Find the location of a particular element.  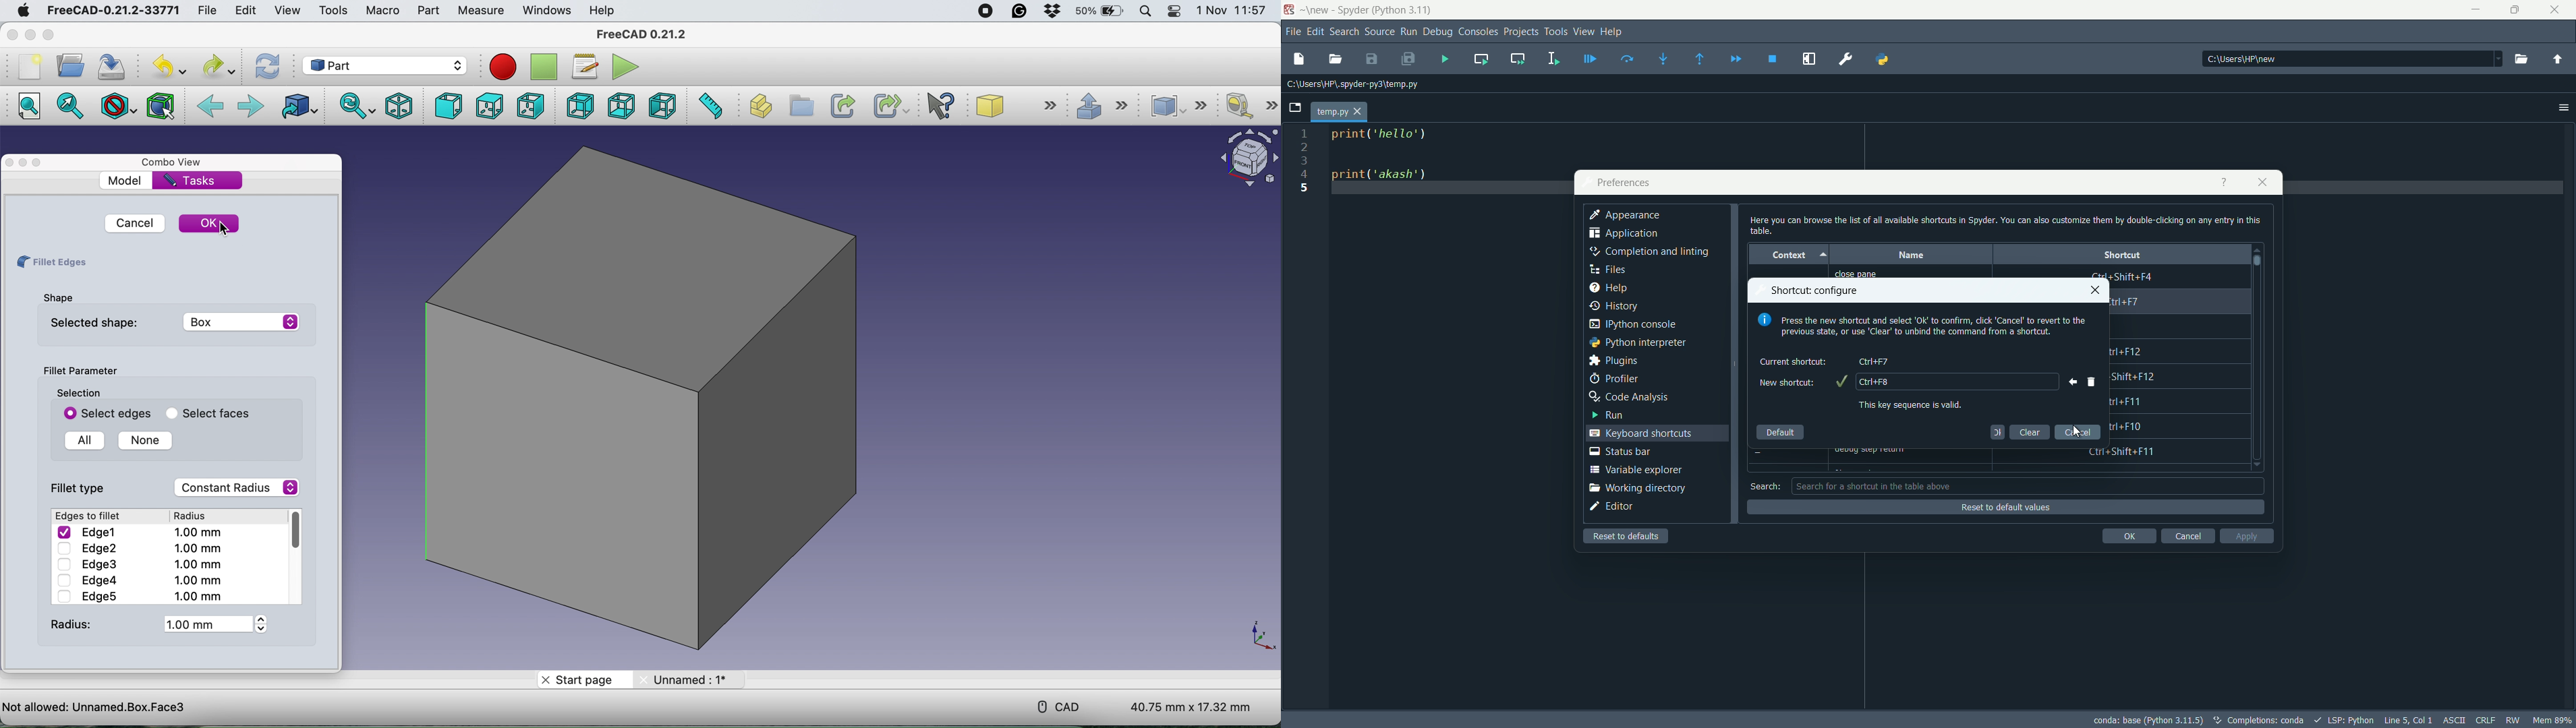

help is located at coordinates (605, 11).